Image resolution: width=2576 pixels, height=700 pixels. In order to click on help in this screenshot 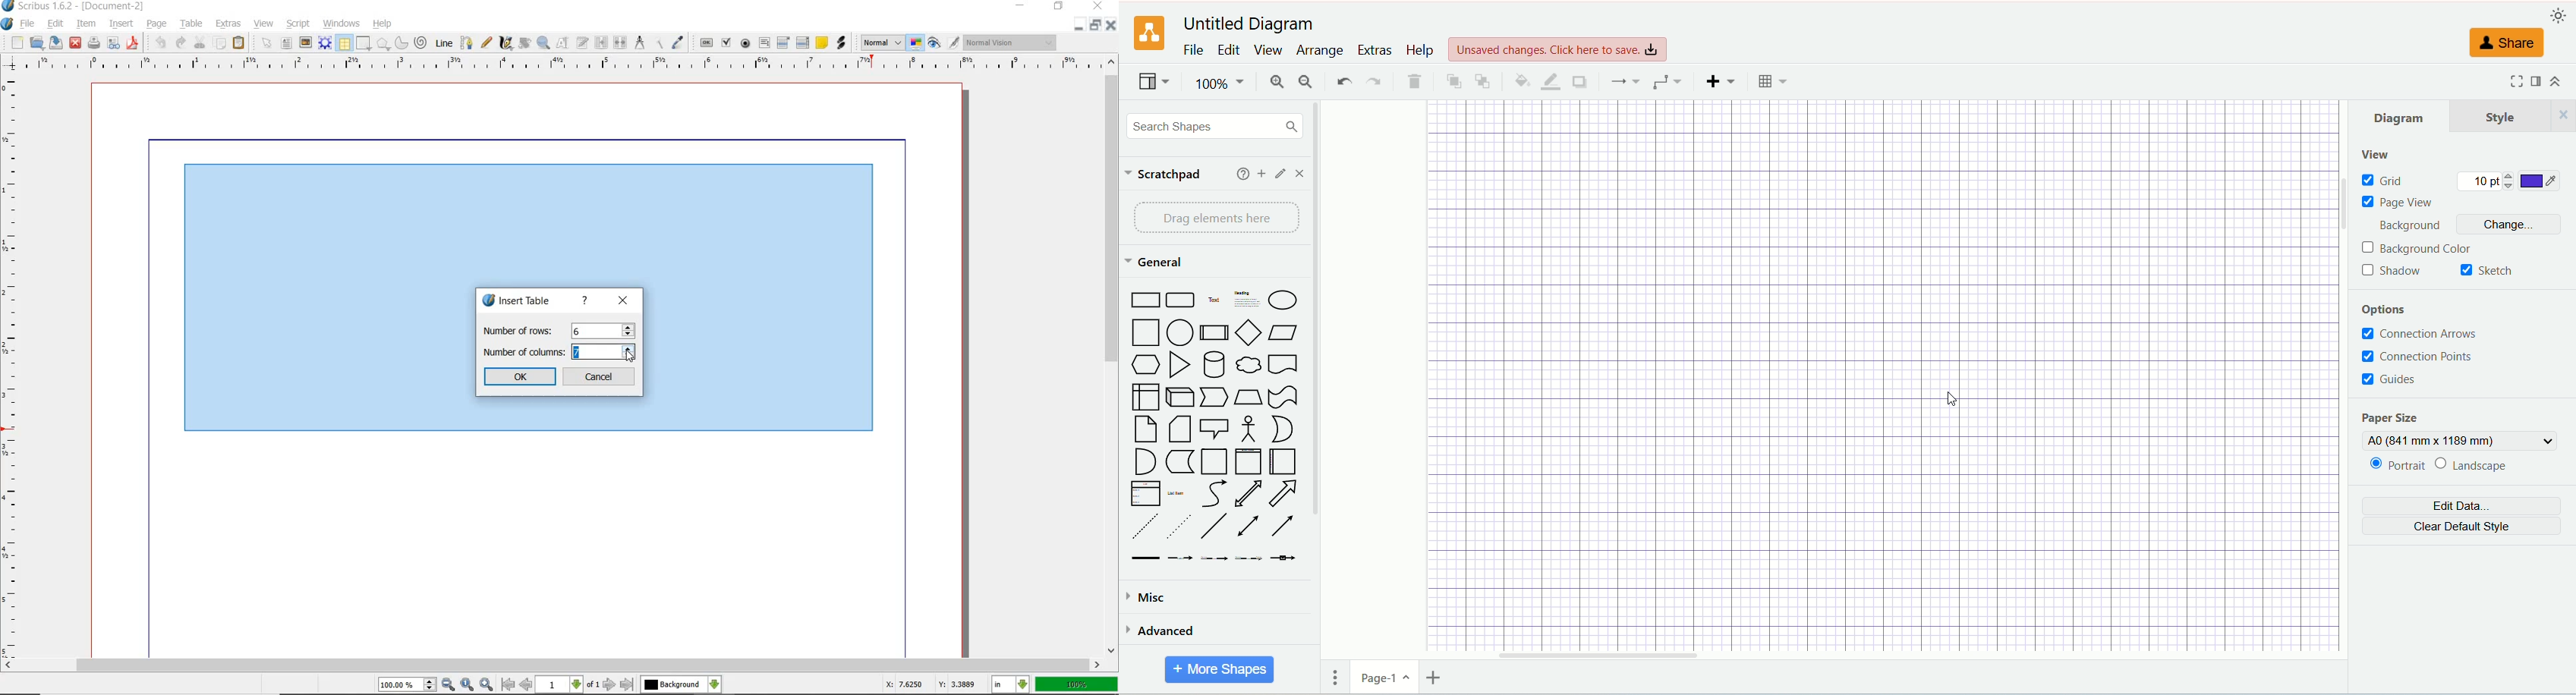, I will do `click(1420, 50)`.